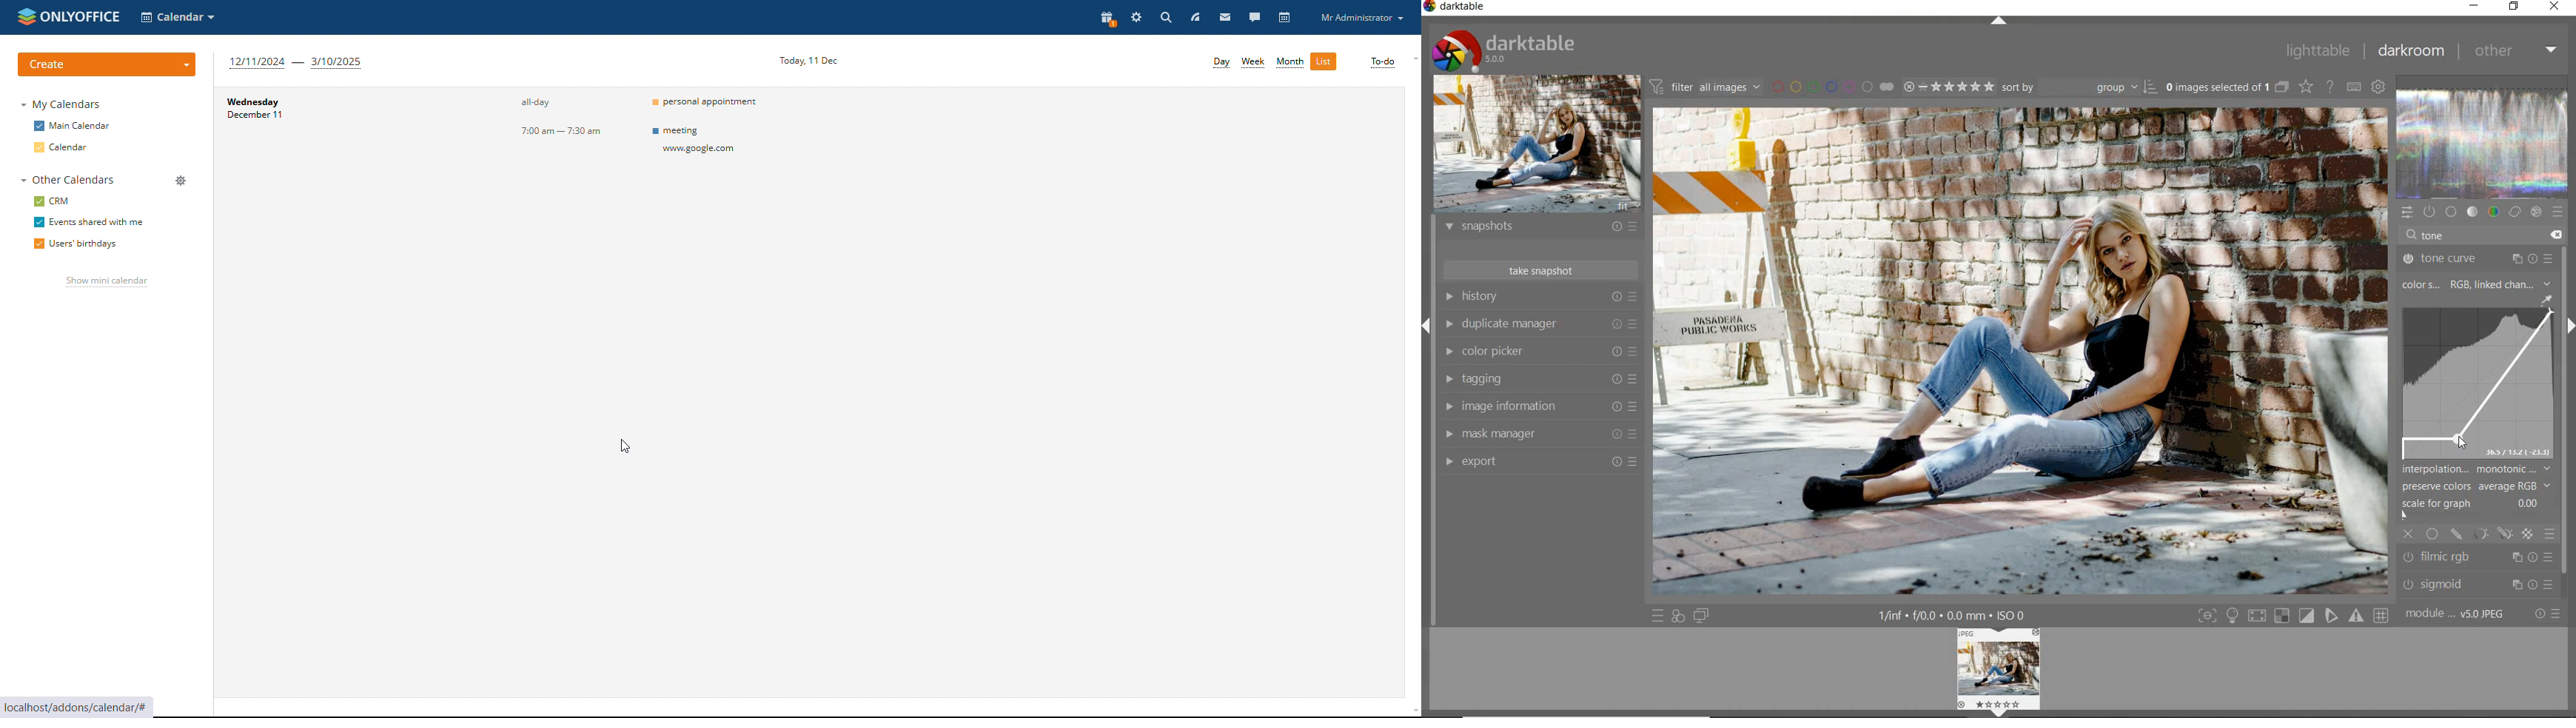 The image size is (2576, 728). Describe the element at coordinates (1998, 23) in the screenshot. I see `expand/collapse` at that location.